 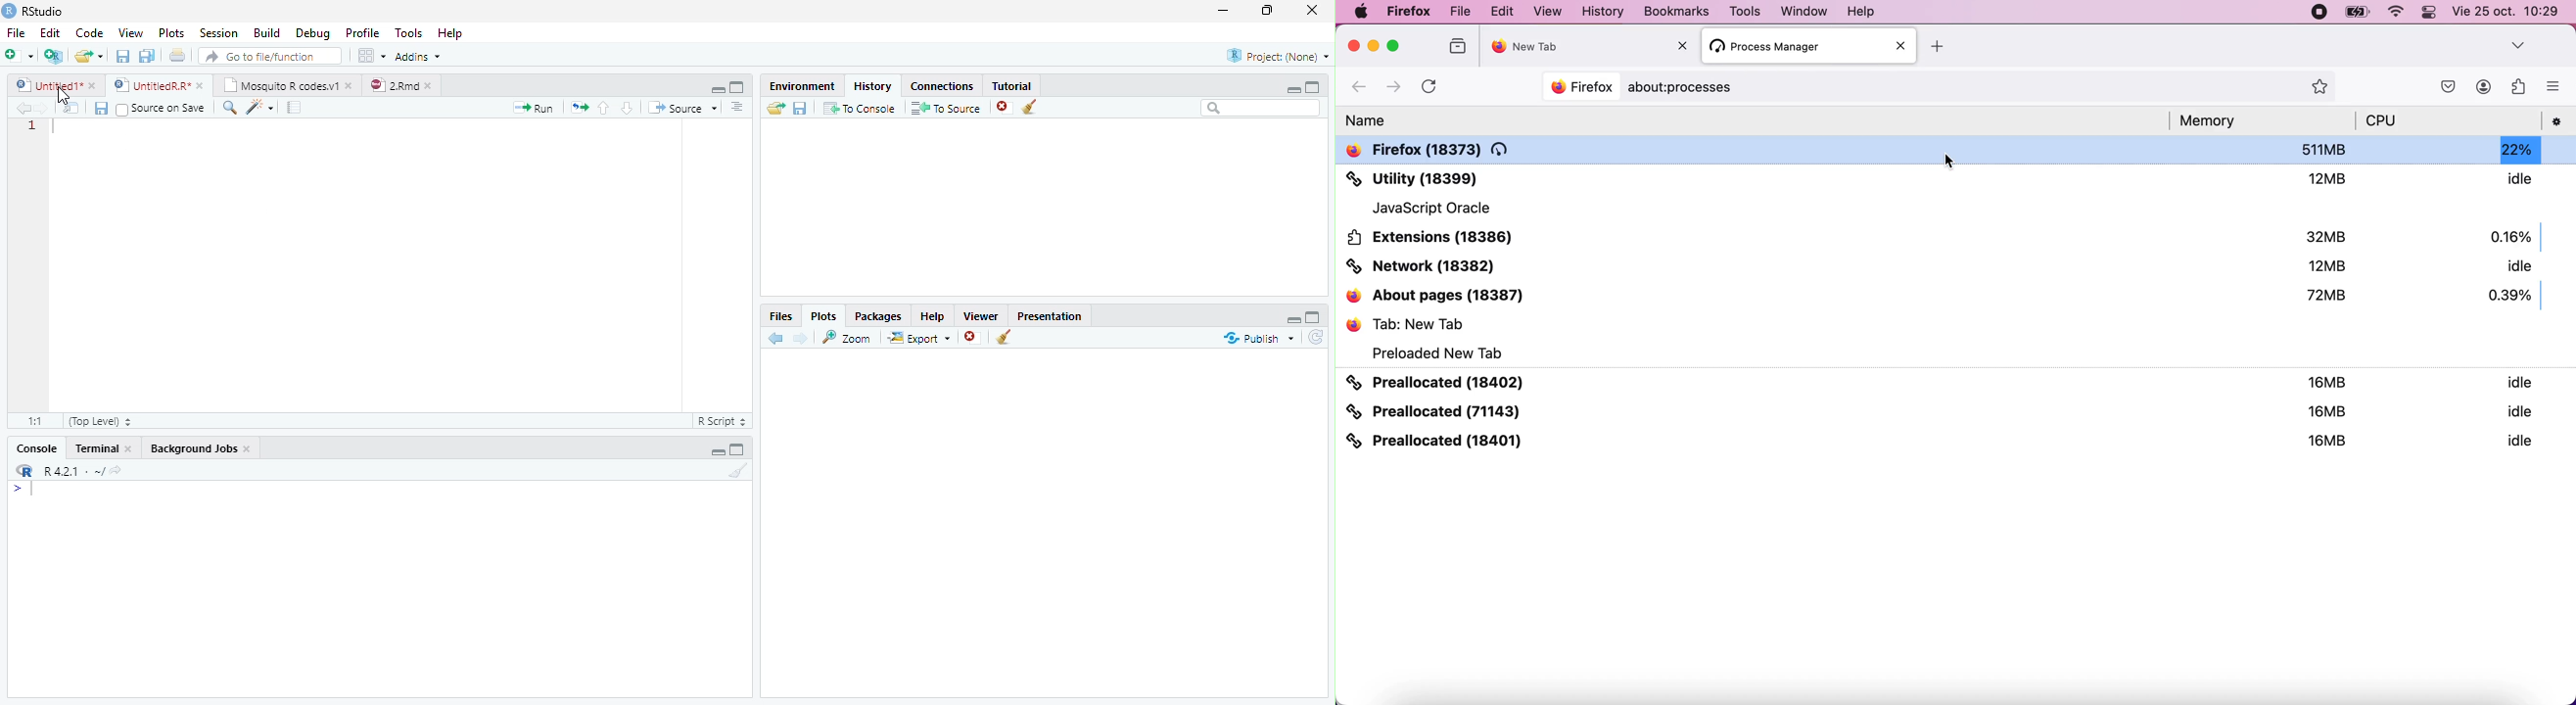 I want to click on Files, so click(x=781, y=315).